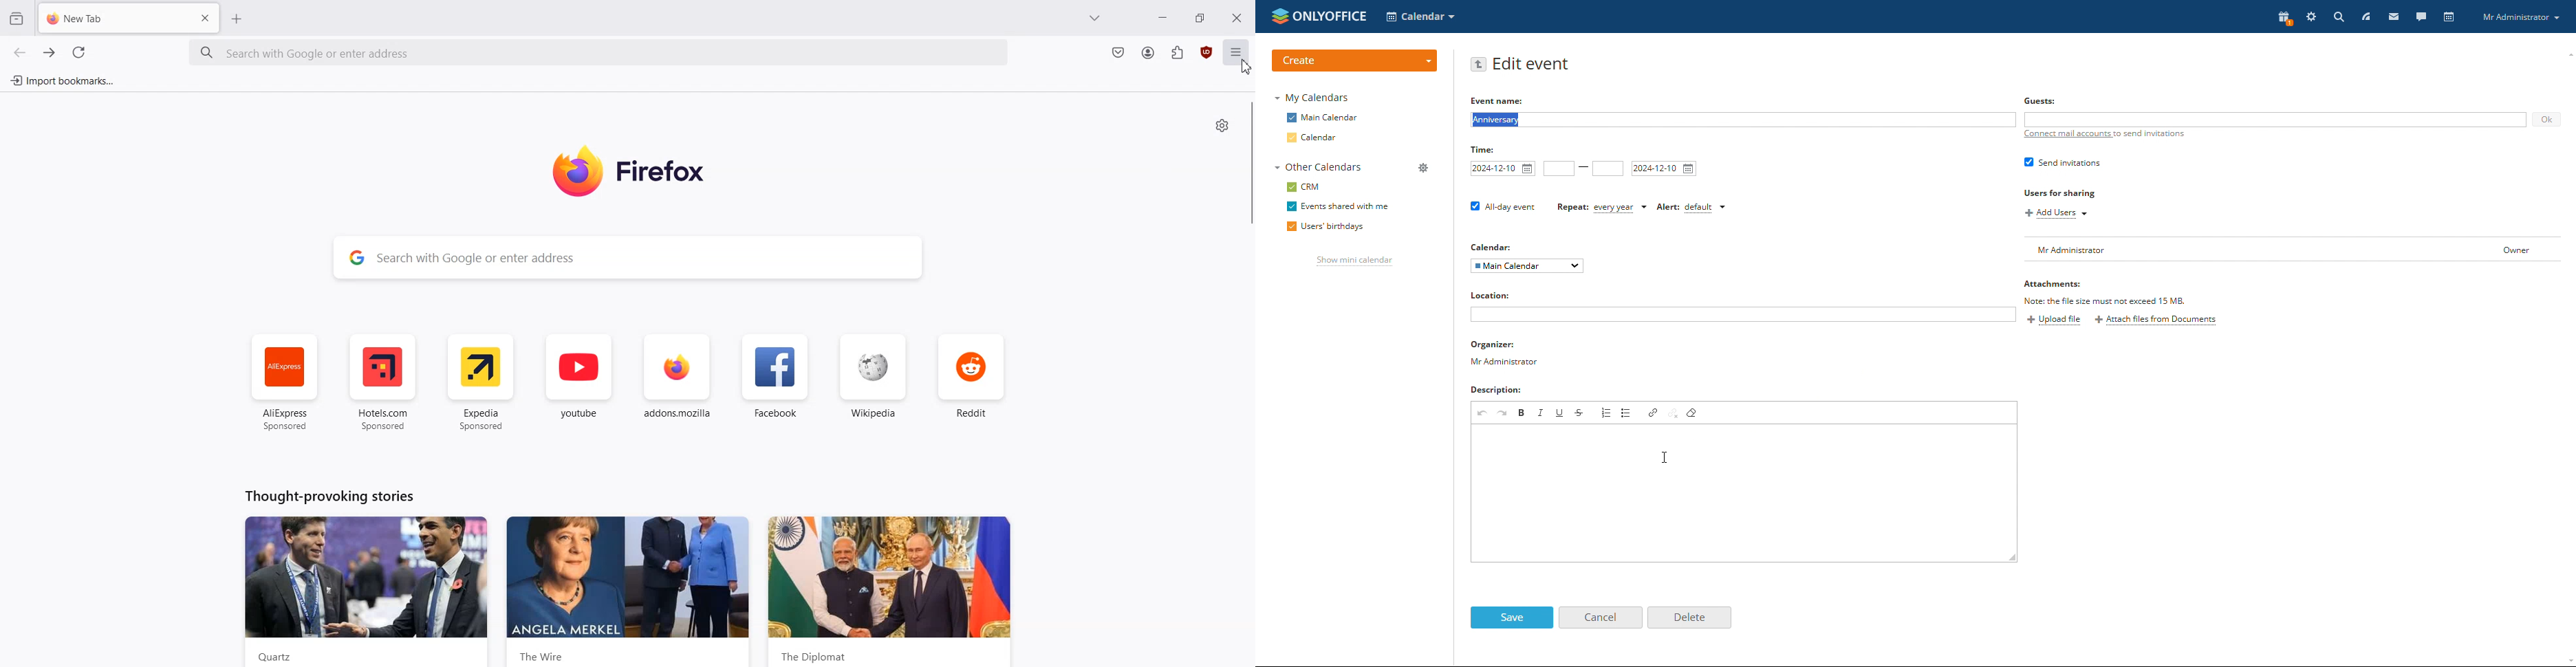  What do you see at coordinates (61, 78) in the screenshot?
I see `Import bookmark` at bounding box center [61, 78].